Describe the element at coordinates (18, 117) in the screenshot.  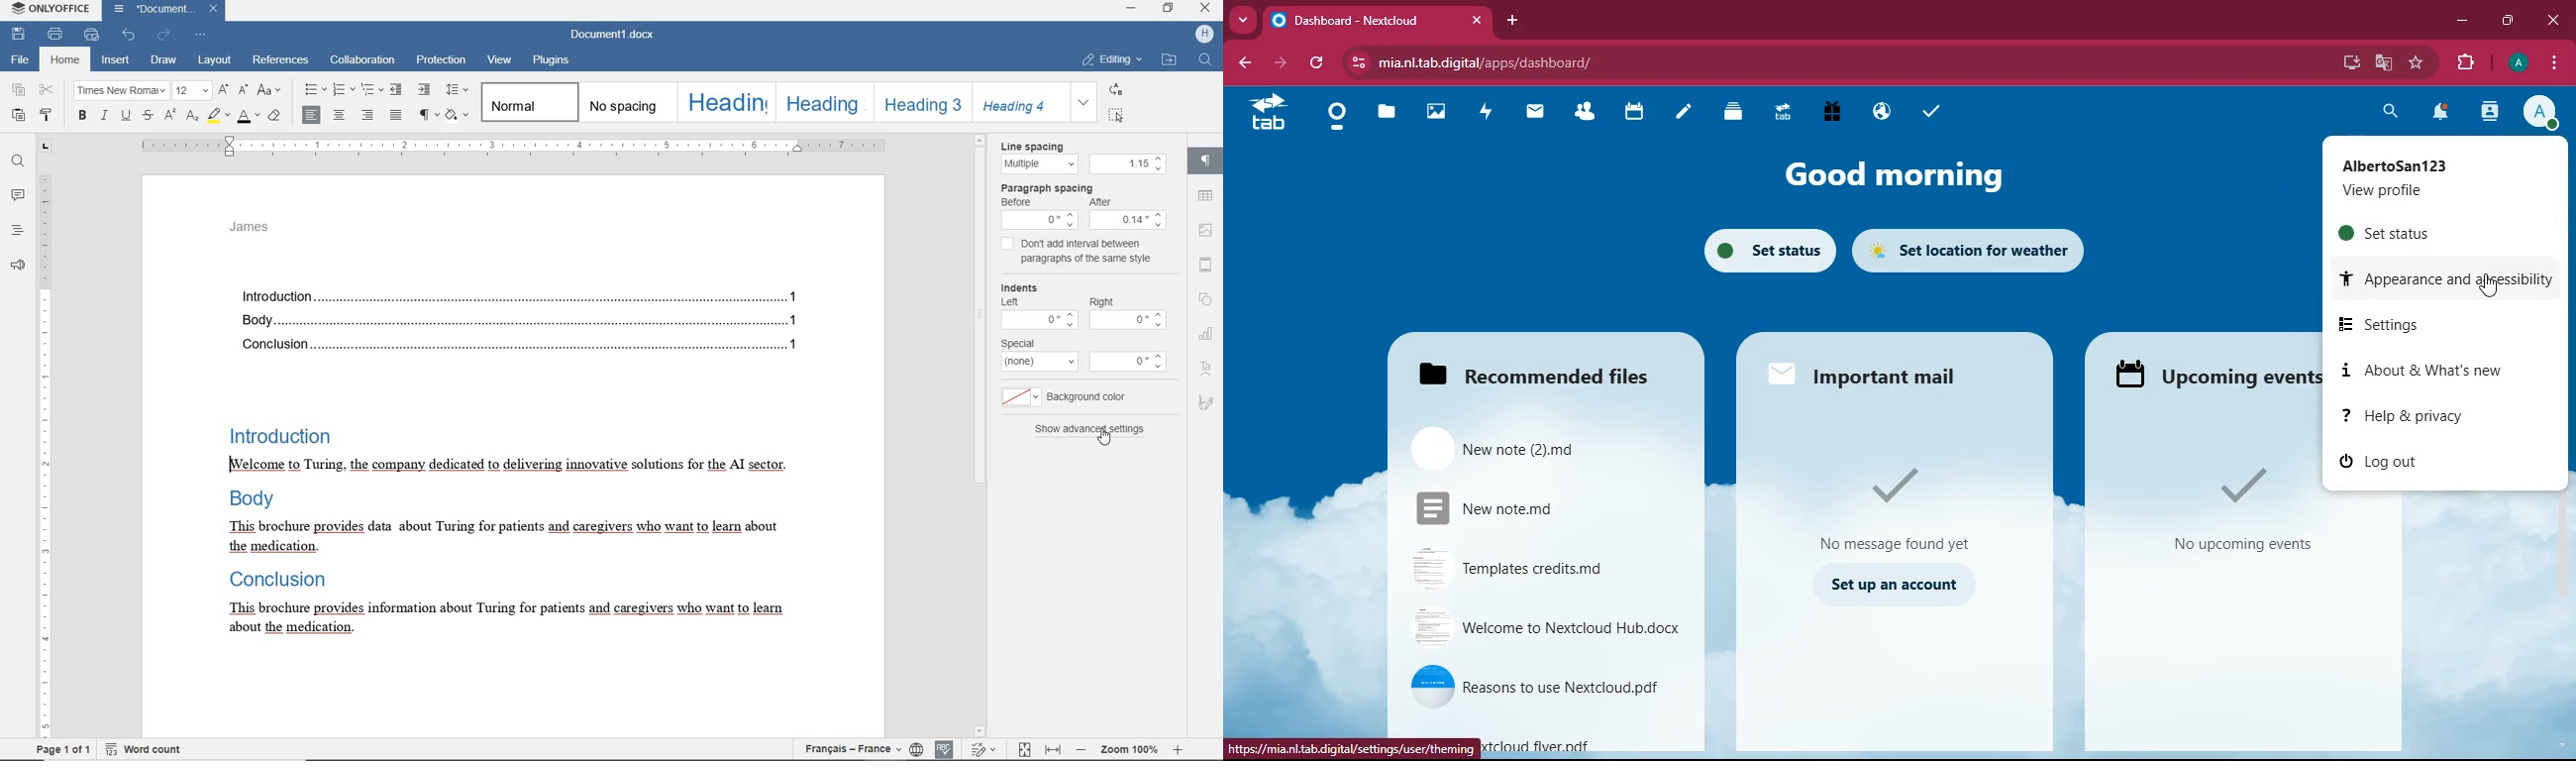
I see `paste` at that location.